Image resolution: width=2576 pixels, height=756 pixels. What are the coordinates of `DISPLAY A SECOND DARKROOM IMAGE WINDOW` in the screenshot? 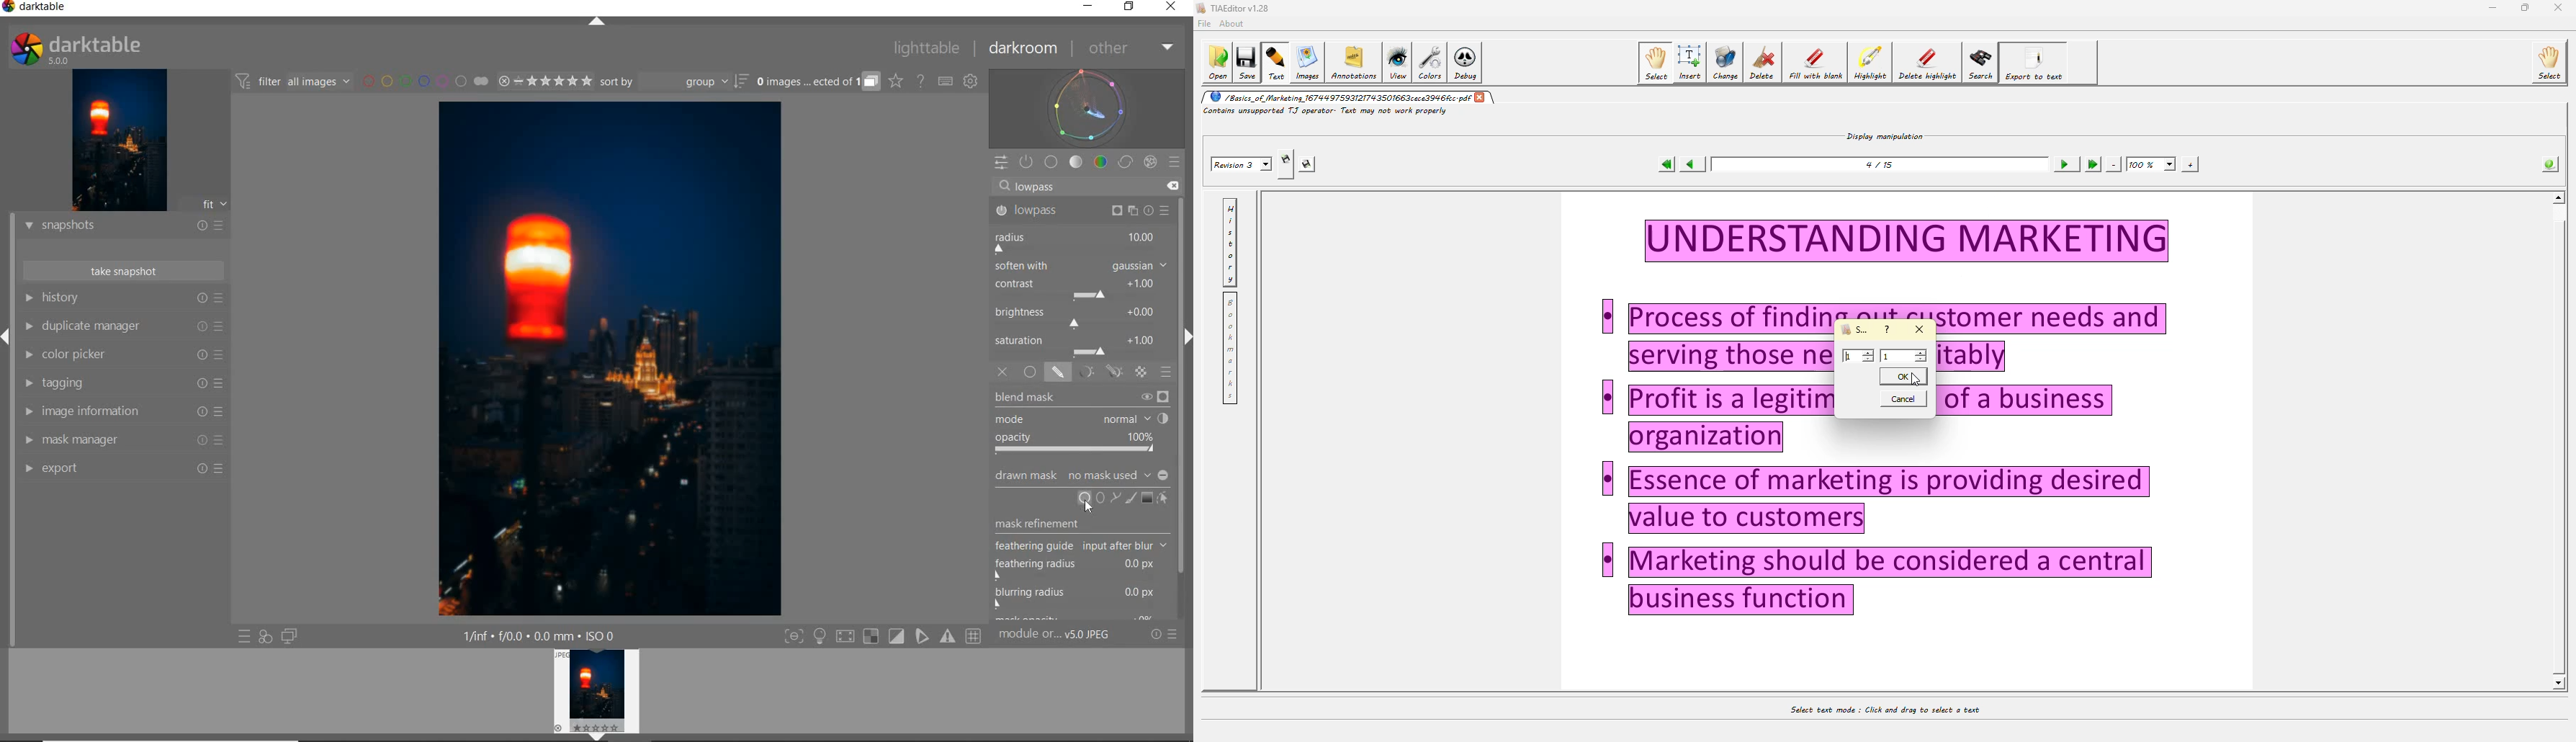 It's located at (289, 637).